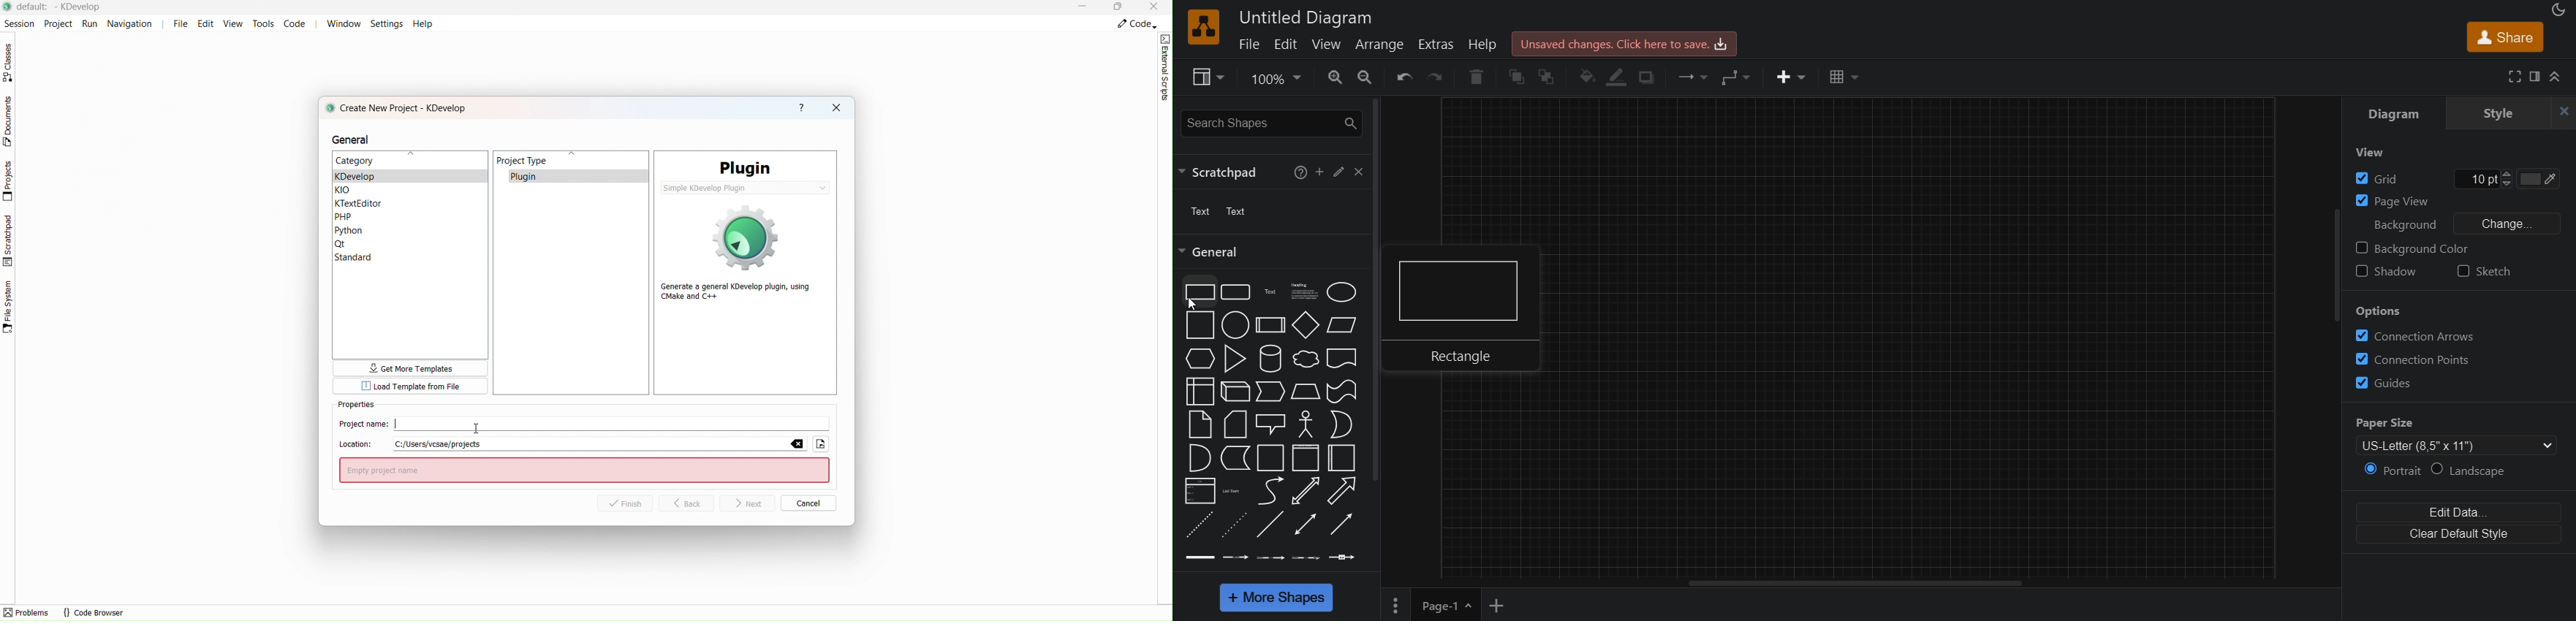  What do you see at coordinates (1471, 312) in the screenshot?
I see `rectangle` at bounding box center [1471, 312].